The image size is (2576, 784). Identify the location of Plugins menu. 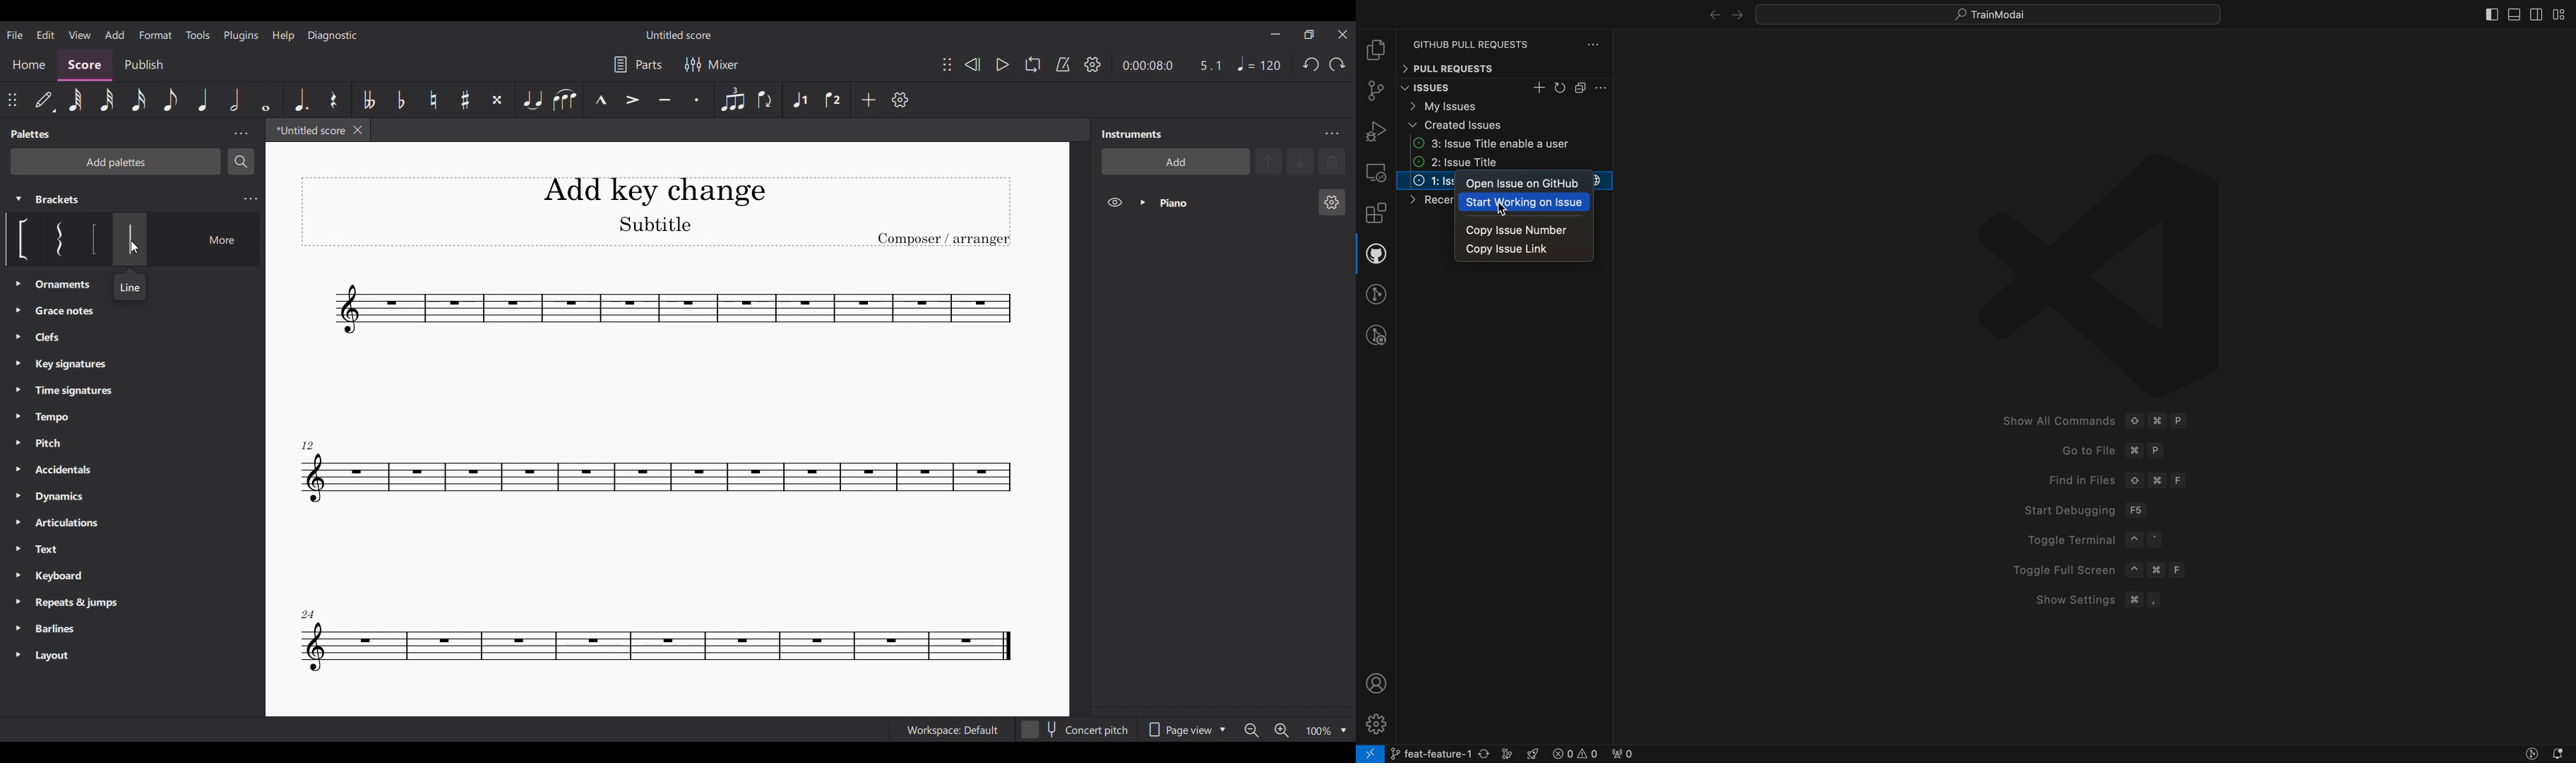
(242, 35).